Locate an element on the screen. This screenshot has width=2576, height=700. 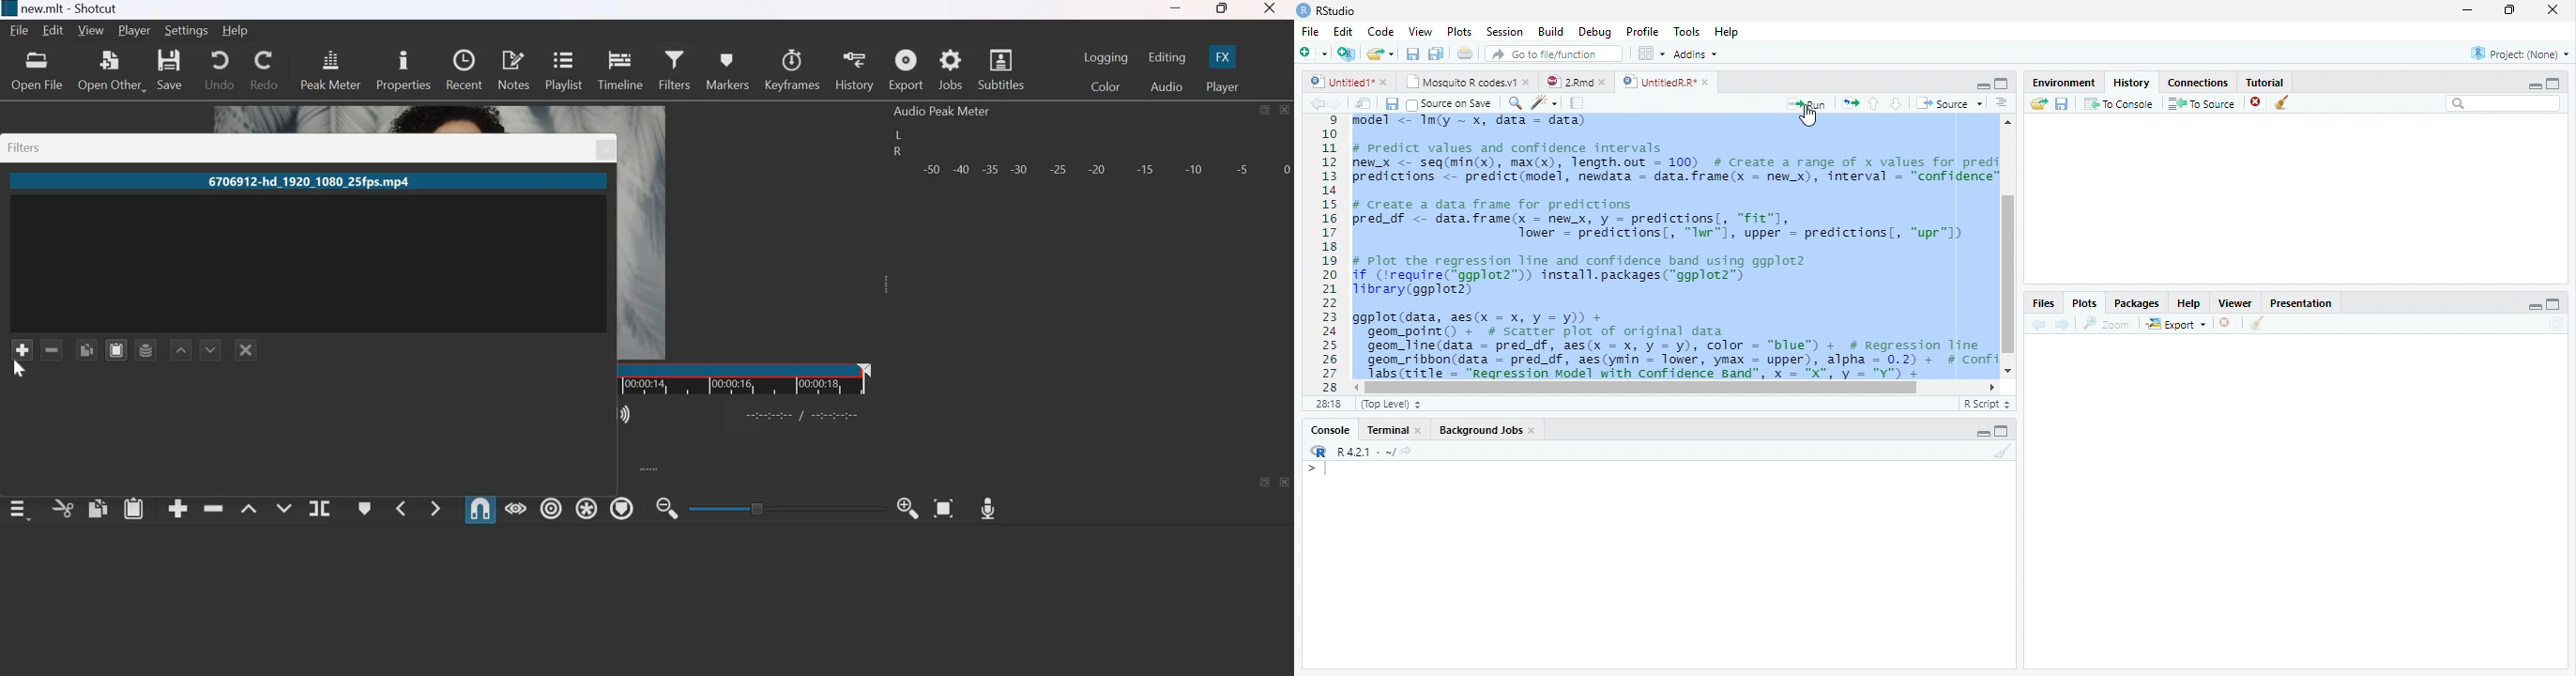
append is located at coordinates (179, 508).